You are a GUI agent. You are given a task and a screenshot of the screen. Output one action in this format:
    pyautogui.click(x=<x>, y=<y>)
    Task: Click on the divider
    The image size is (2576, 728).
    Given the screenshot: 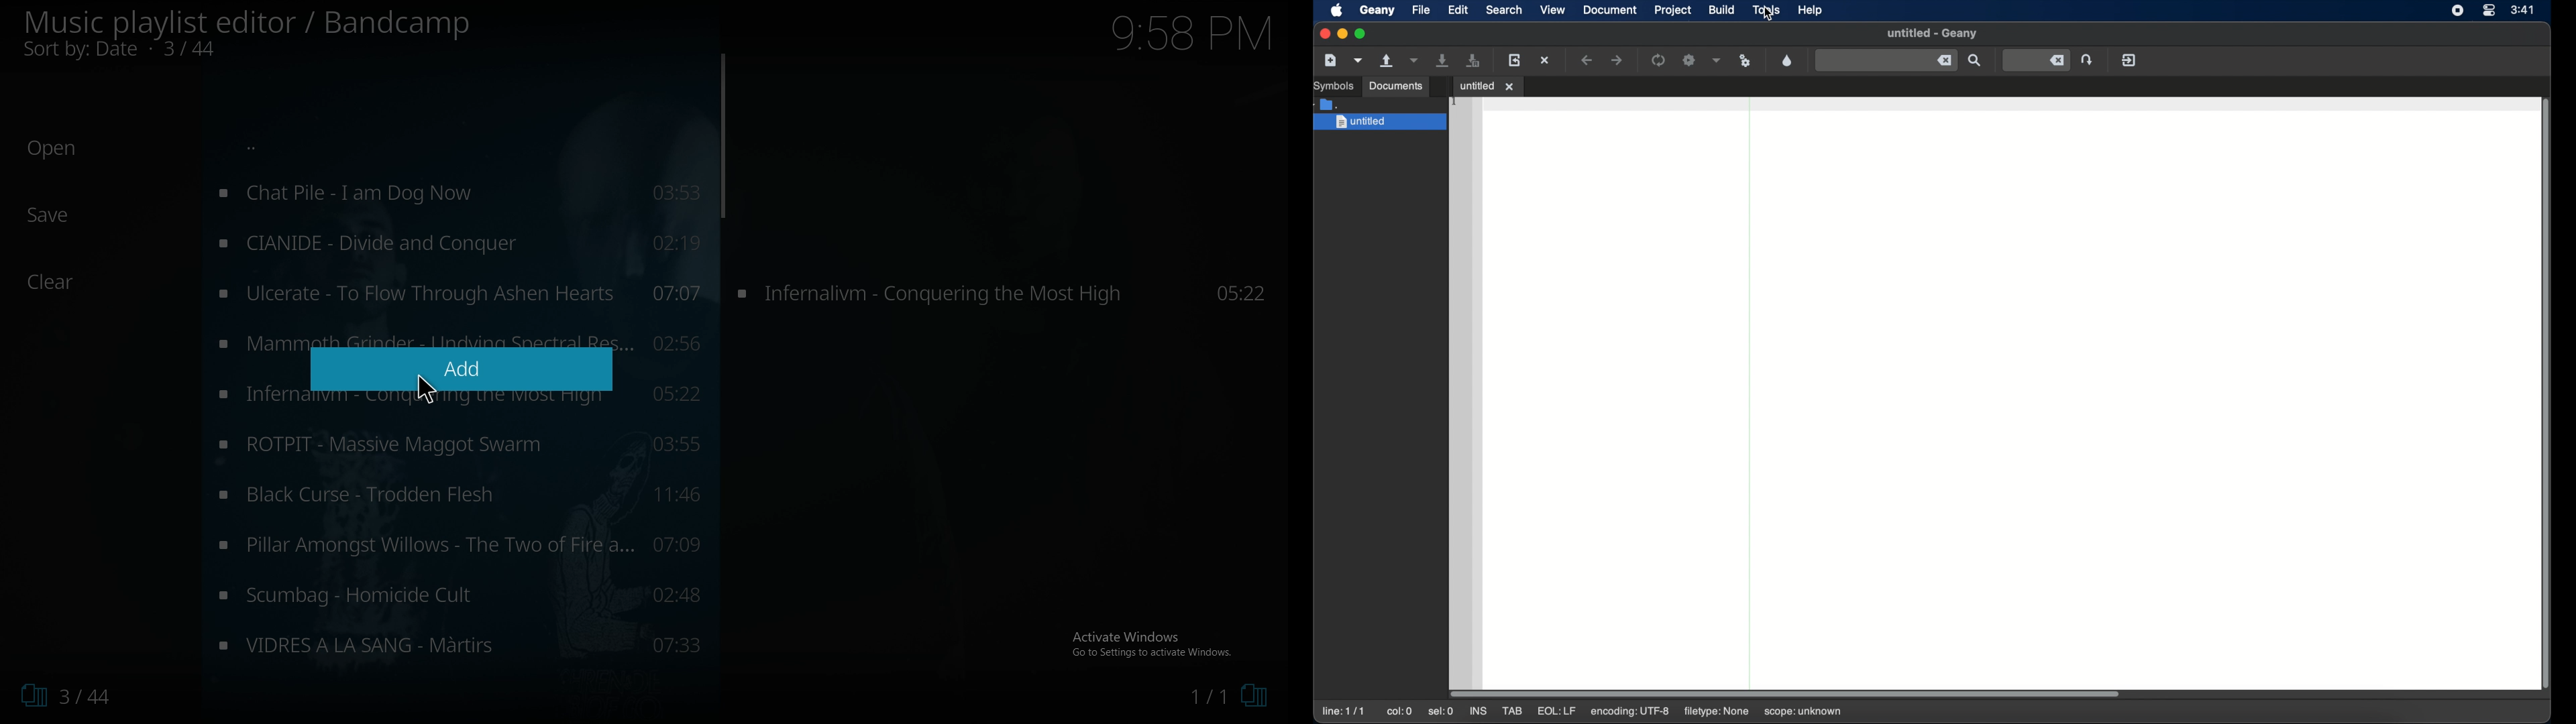 What is the action you would take?
    pyautogui.click(x=1750, y=387)
    